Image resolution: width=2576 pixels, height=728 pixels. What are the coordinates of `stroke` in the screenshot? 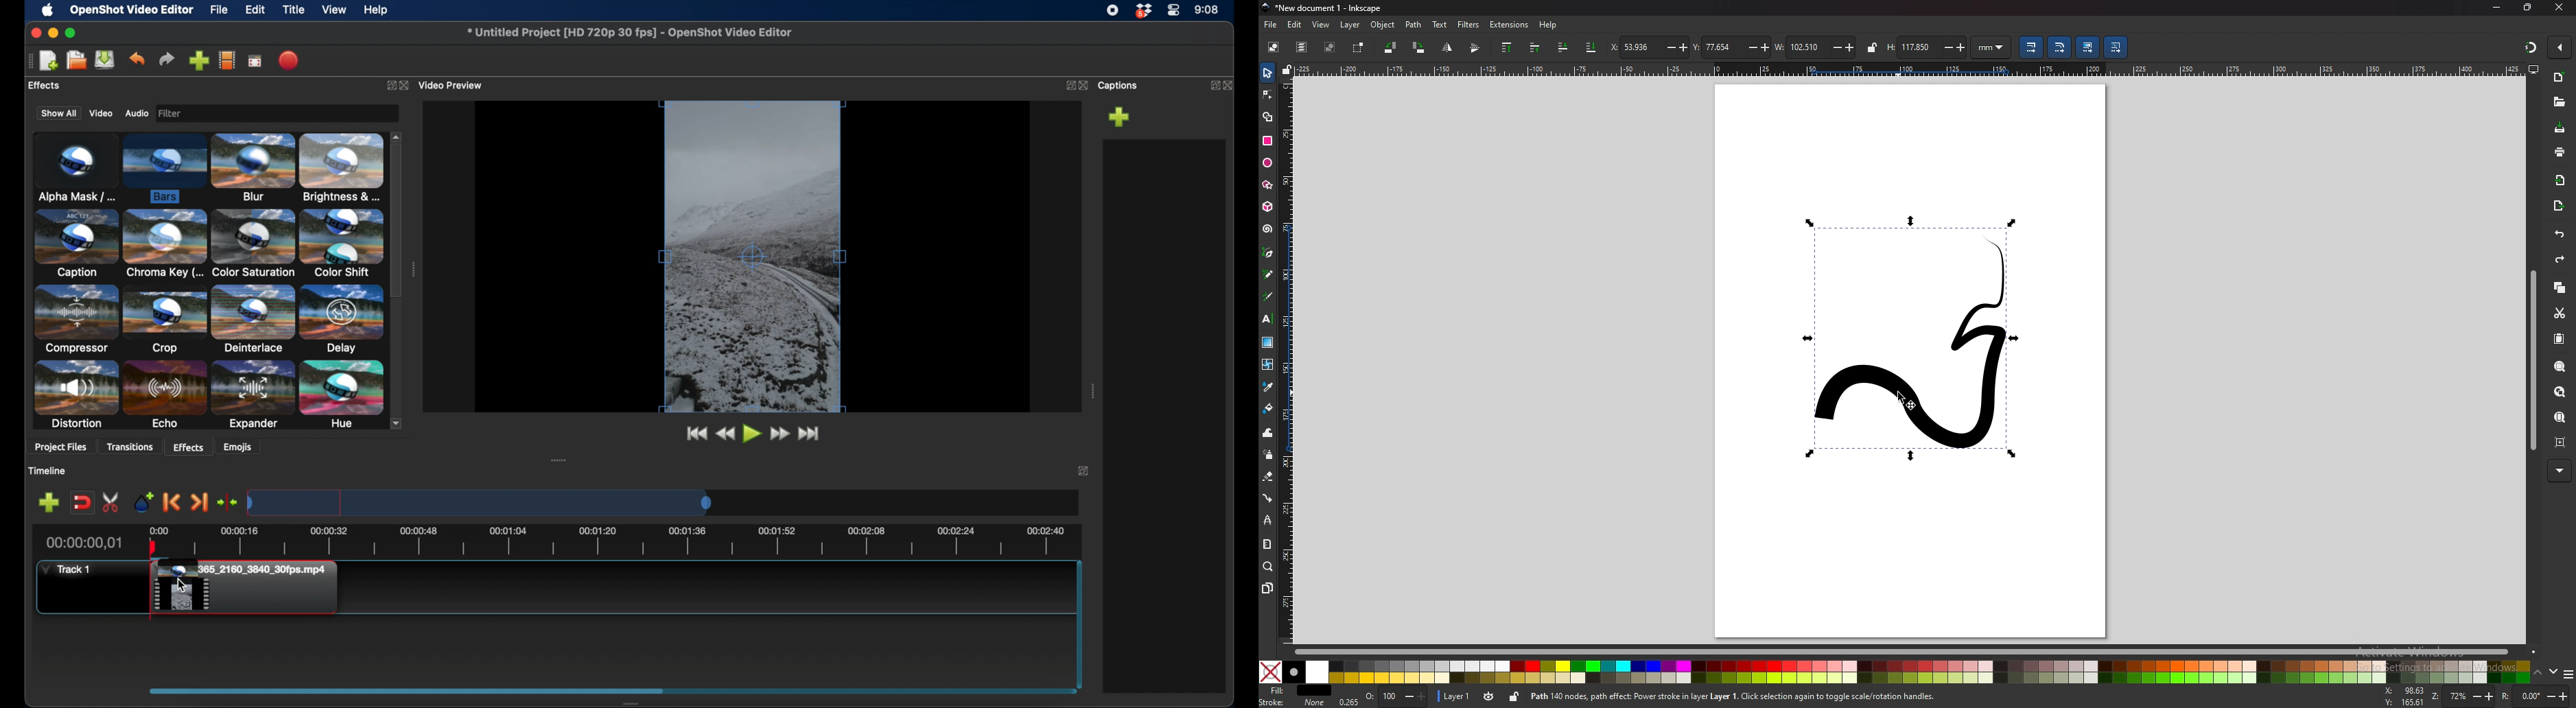 It's located at (1293, 703).